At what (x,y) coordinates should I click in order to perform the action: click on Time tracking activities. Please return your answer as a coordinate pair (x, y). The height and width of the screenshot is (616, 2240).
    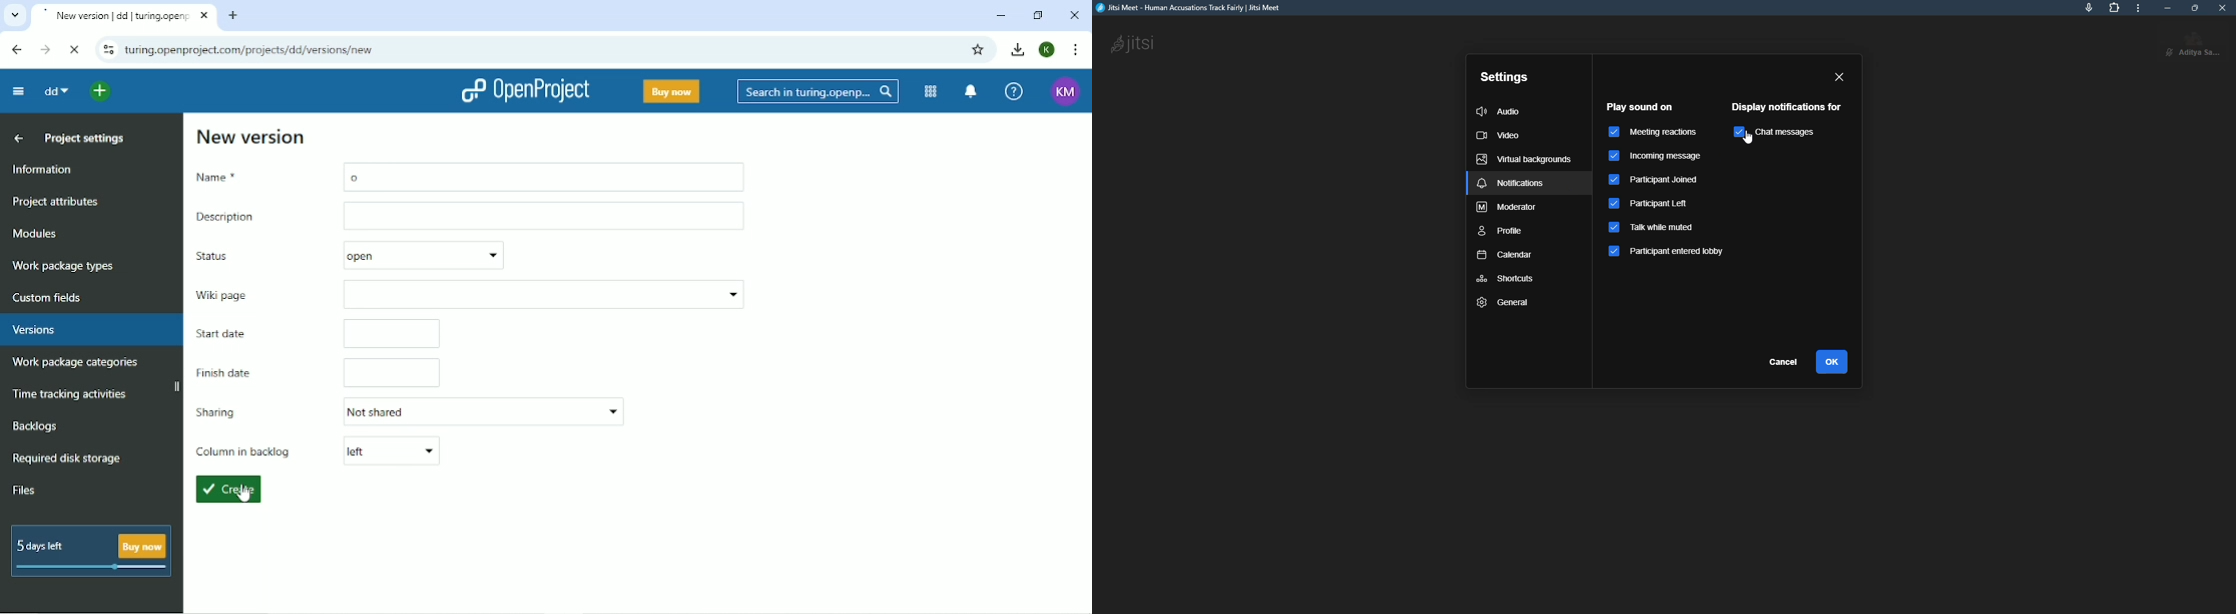
    Looking at the image, I should click on (70, 393).